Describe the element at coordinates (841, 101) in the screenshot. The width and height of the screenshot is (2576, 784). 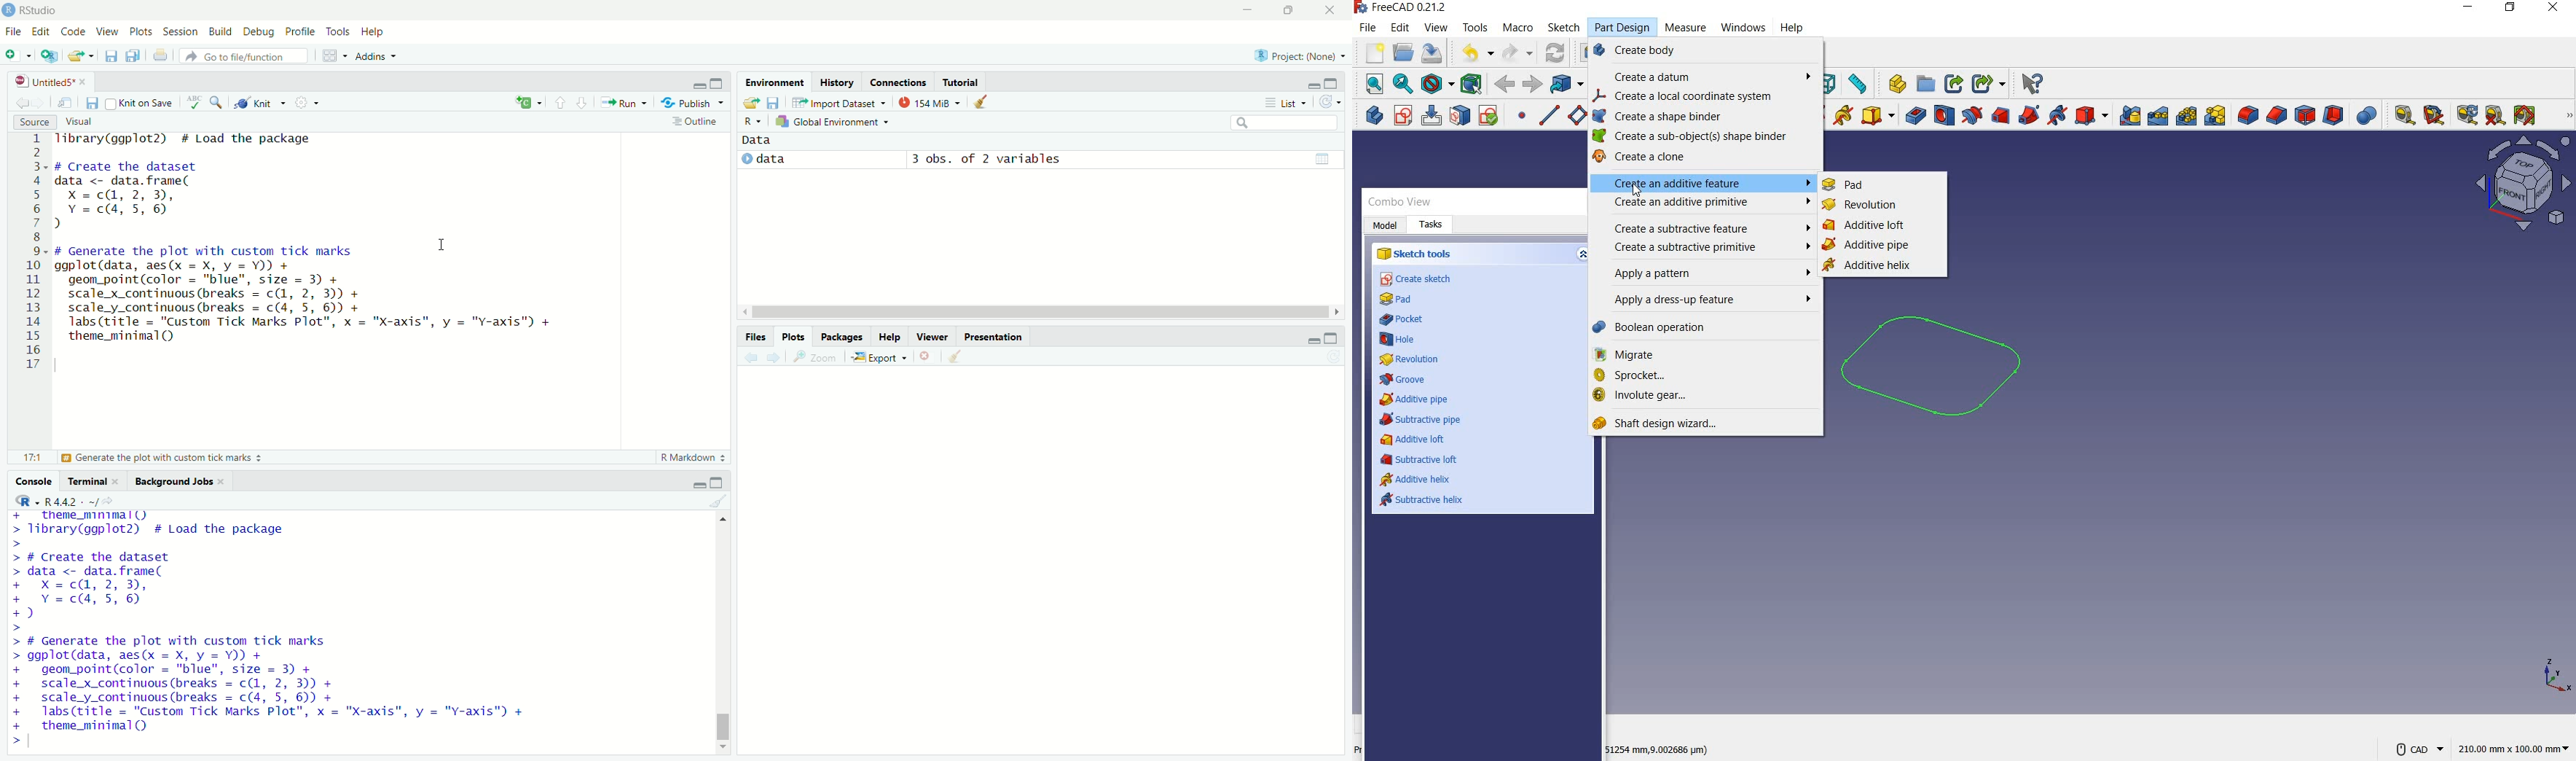
I see `import dataset` at that location.